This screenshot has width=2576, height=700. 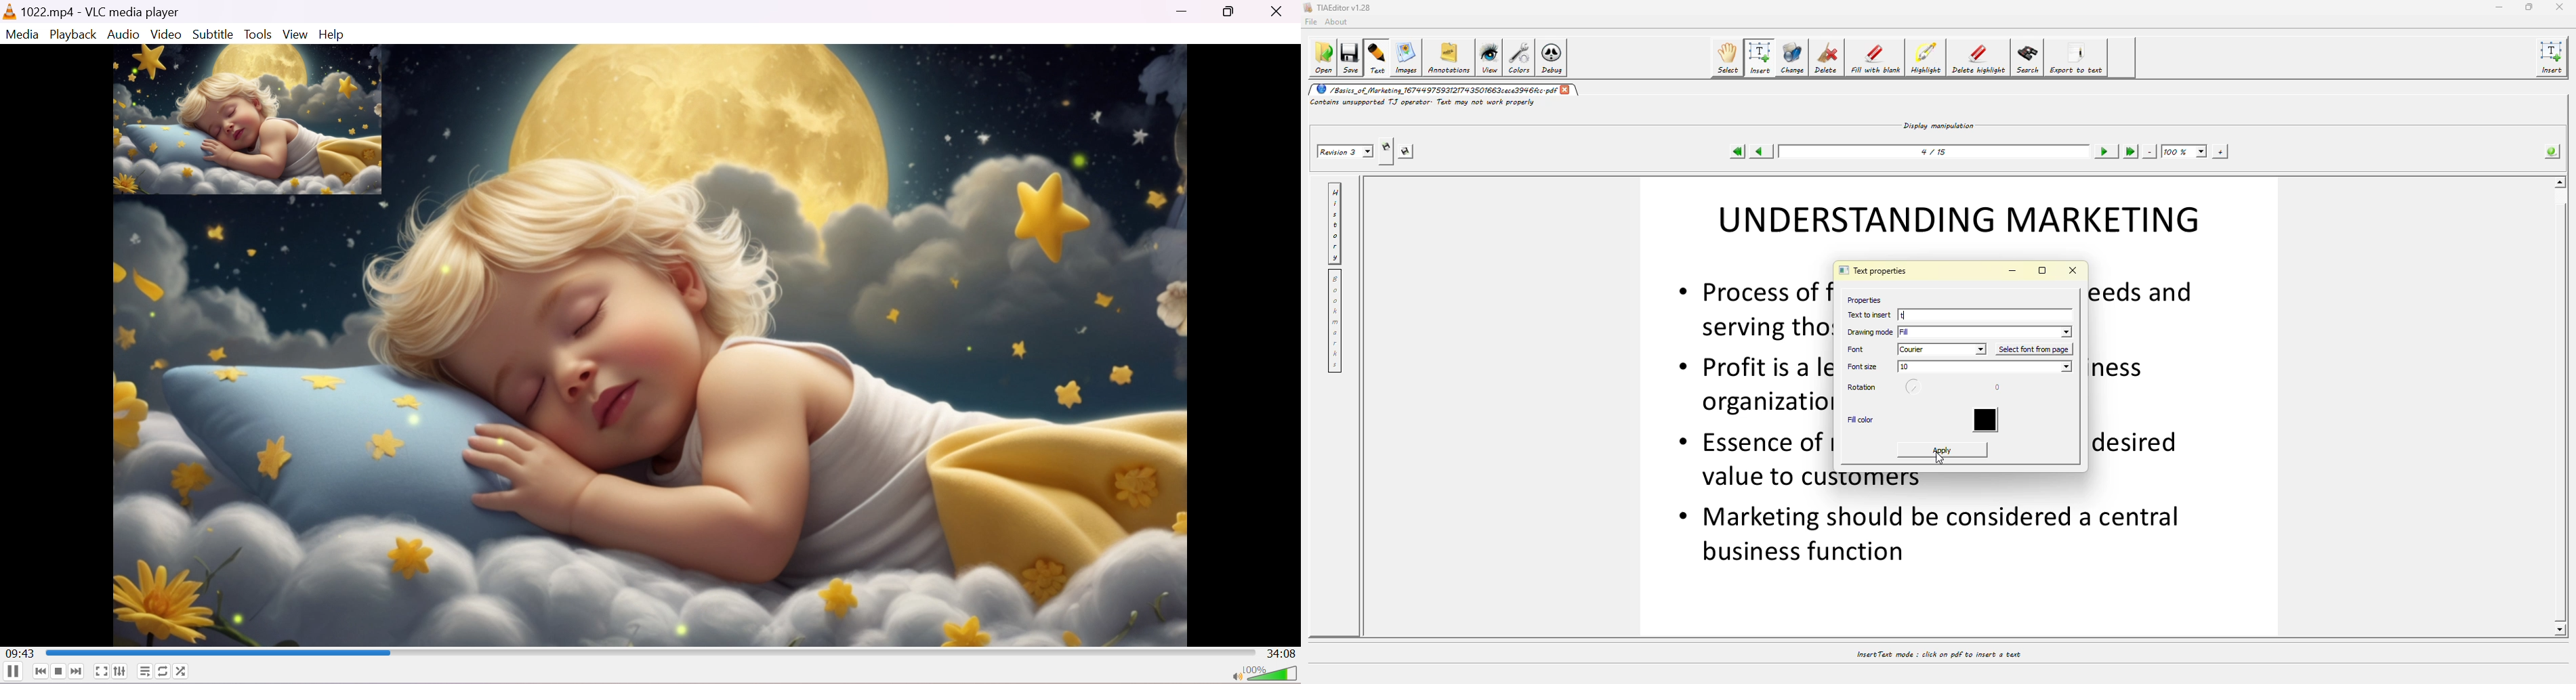 I want to click on Toggle playlist, so click(x=144, y=670).